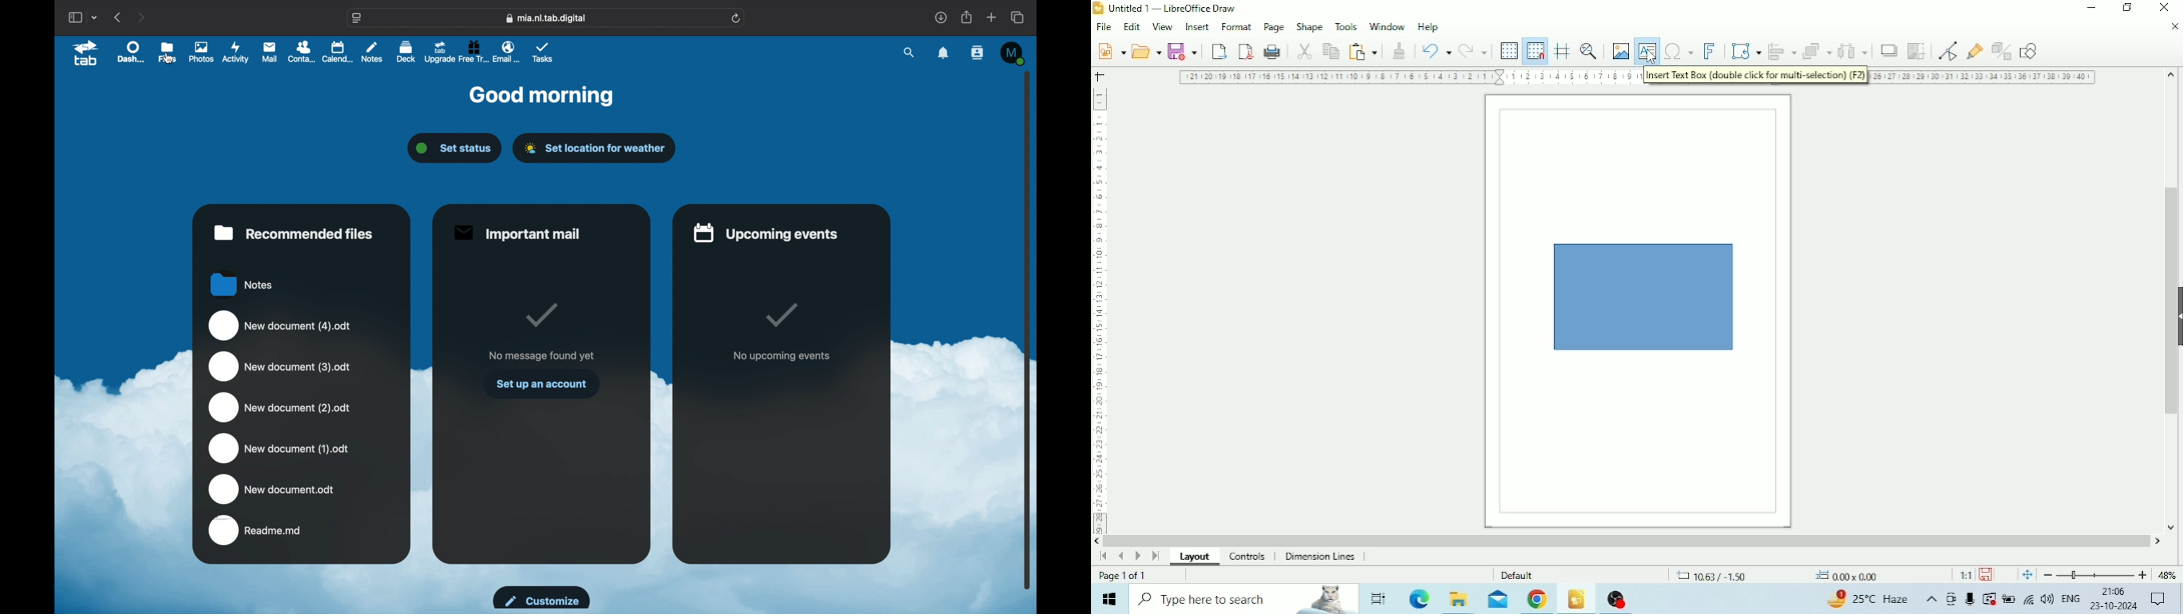 The width and height of the screenshot is (2184, 616). Describe the element at coordinates (1103, 27) in the screenshot. I see `File` at that location.